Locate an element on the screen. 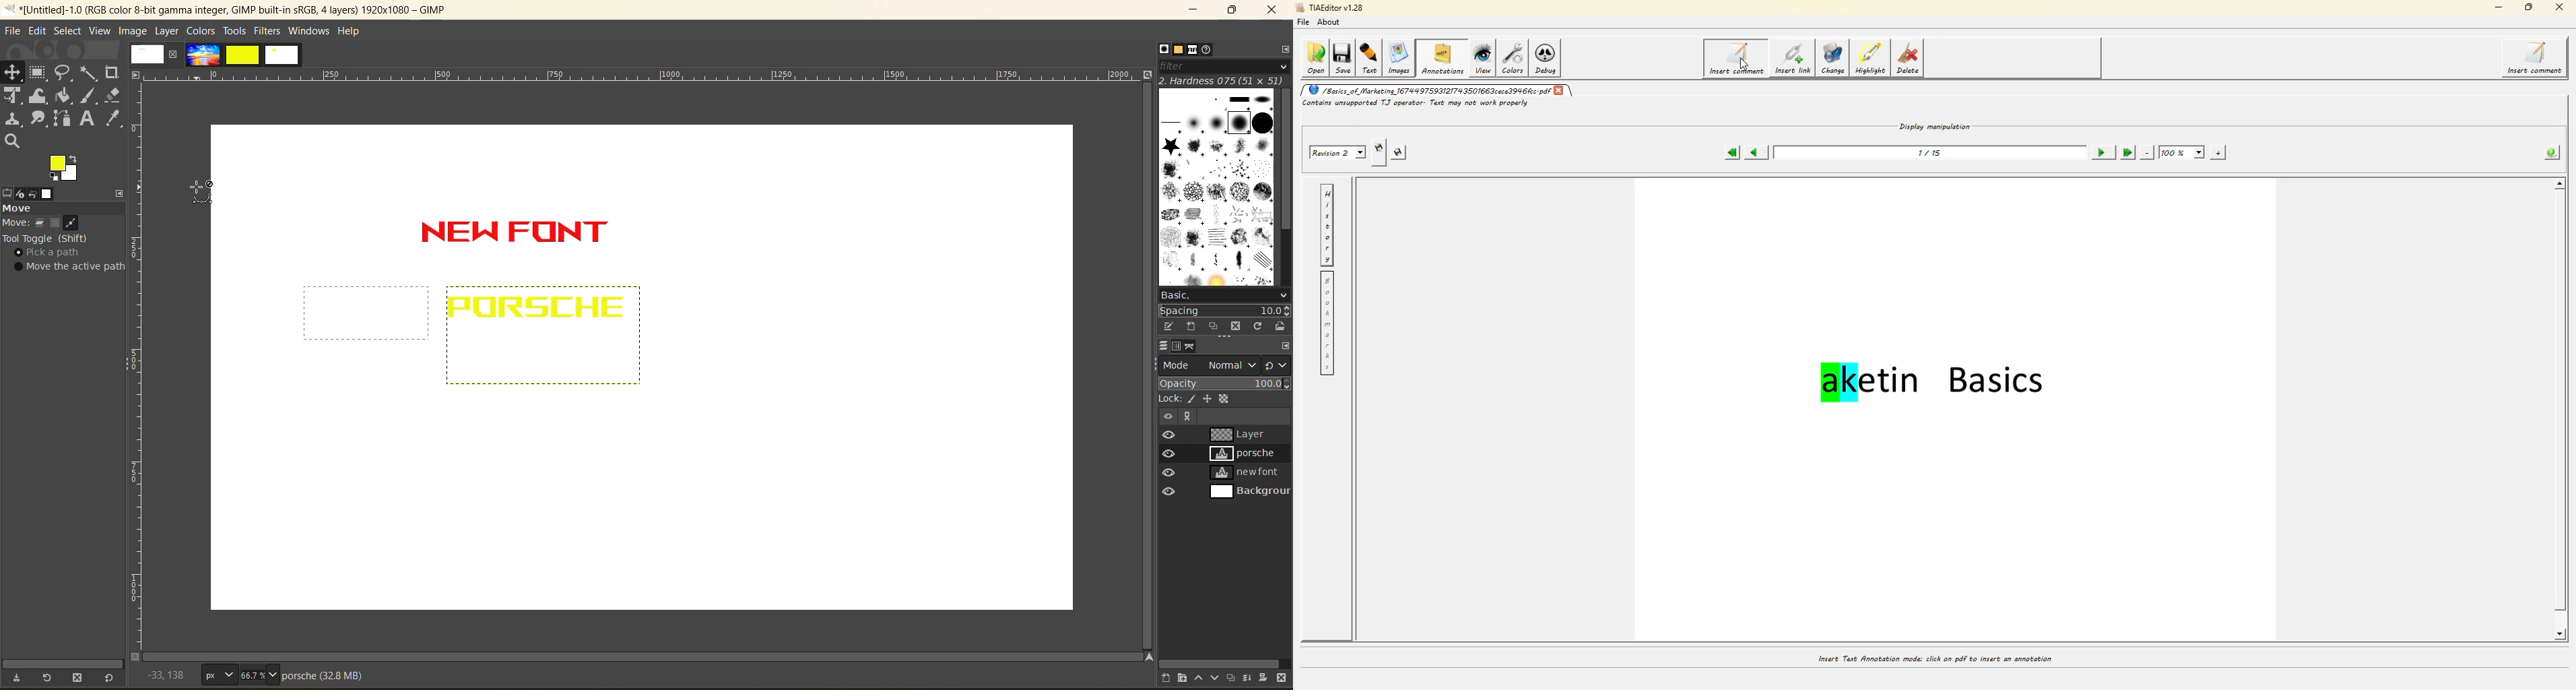  text inserted is located at coordinates (532, 321).